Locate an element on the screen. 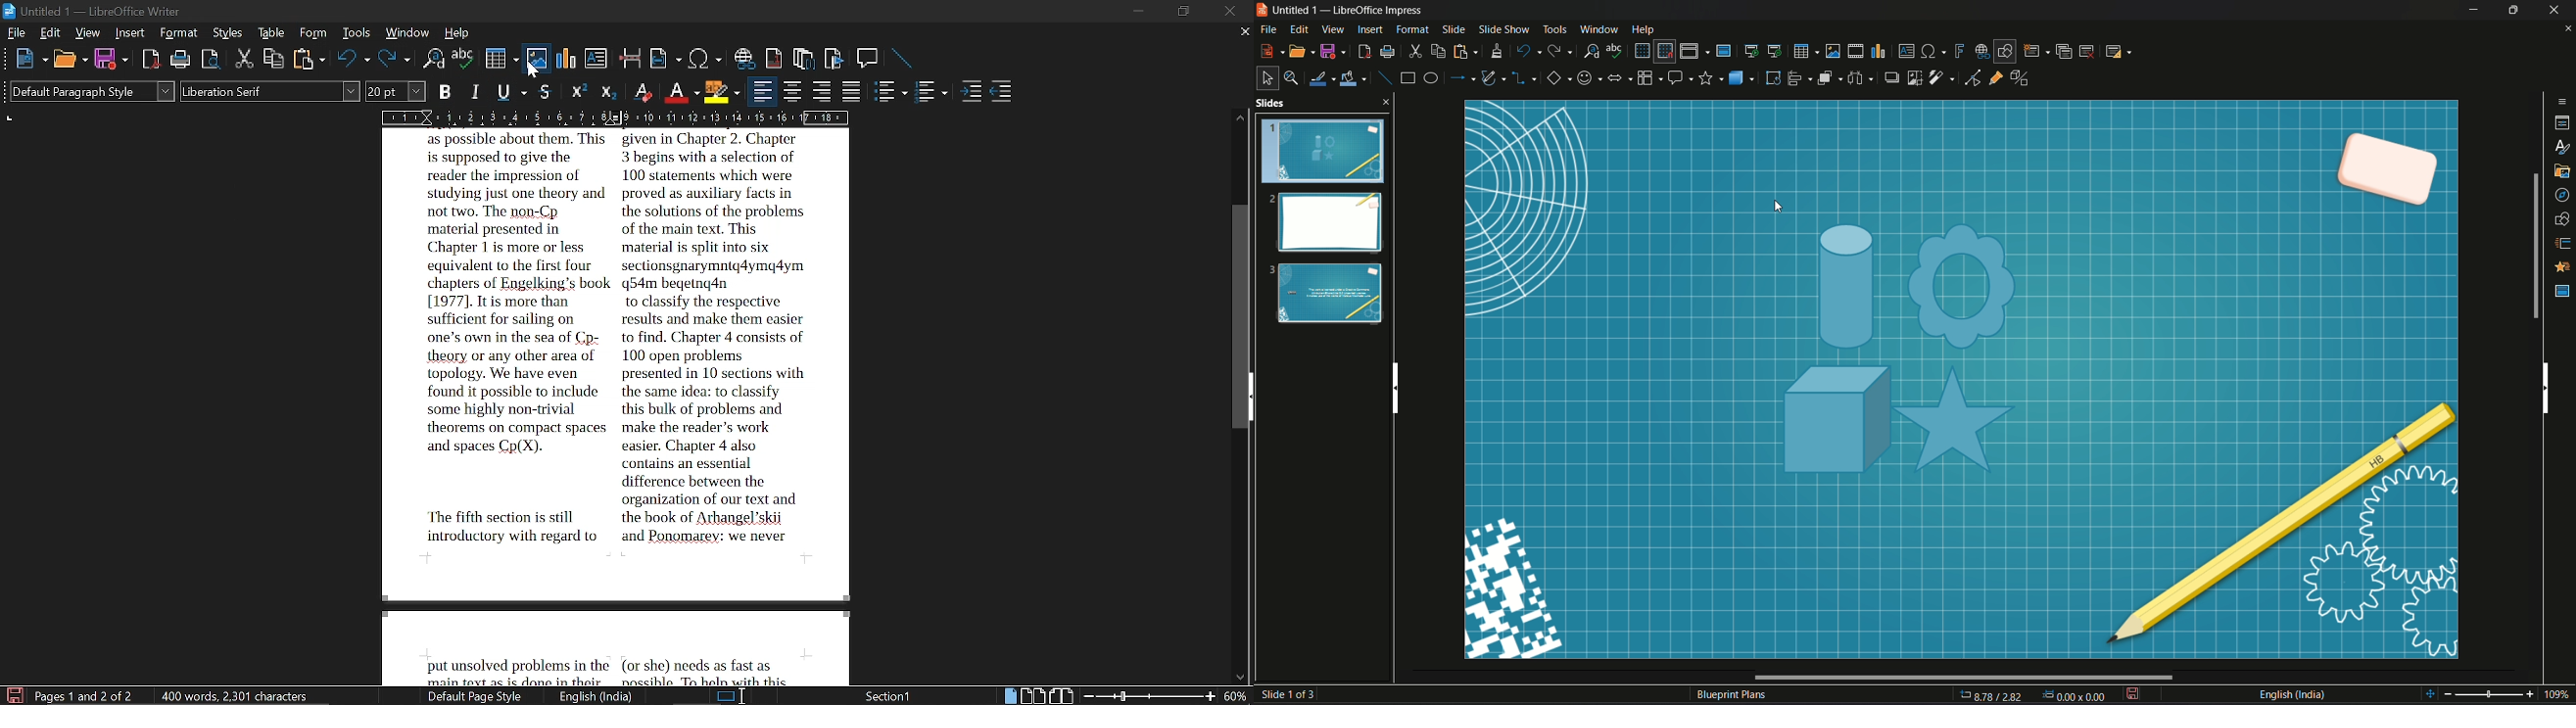 The height and width of the screenshot is (728, 2576). redo is located at coordinates (394, 61).